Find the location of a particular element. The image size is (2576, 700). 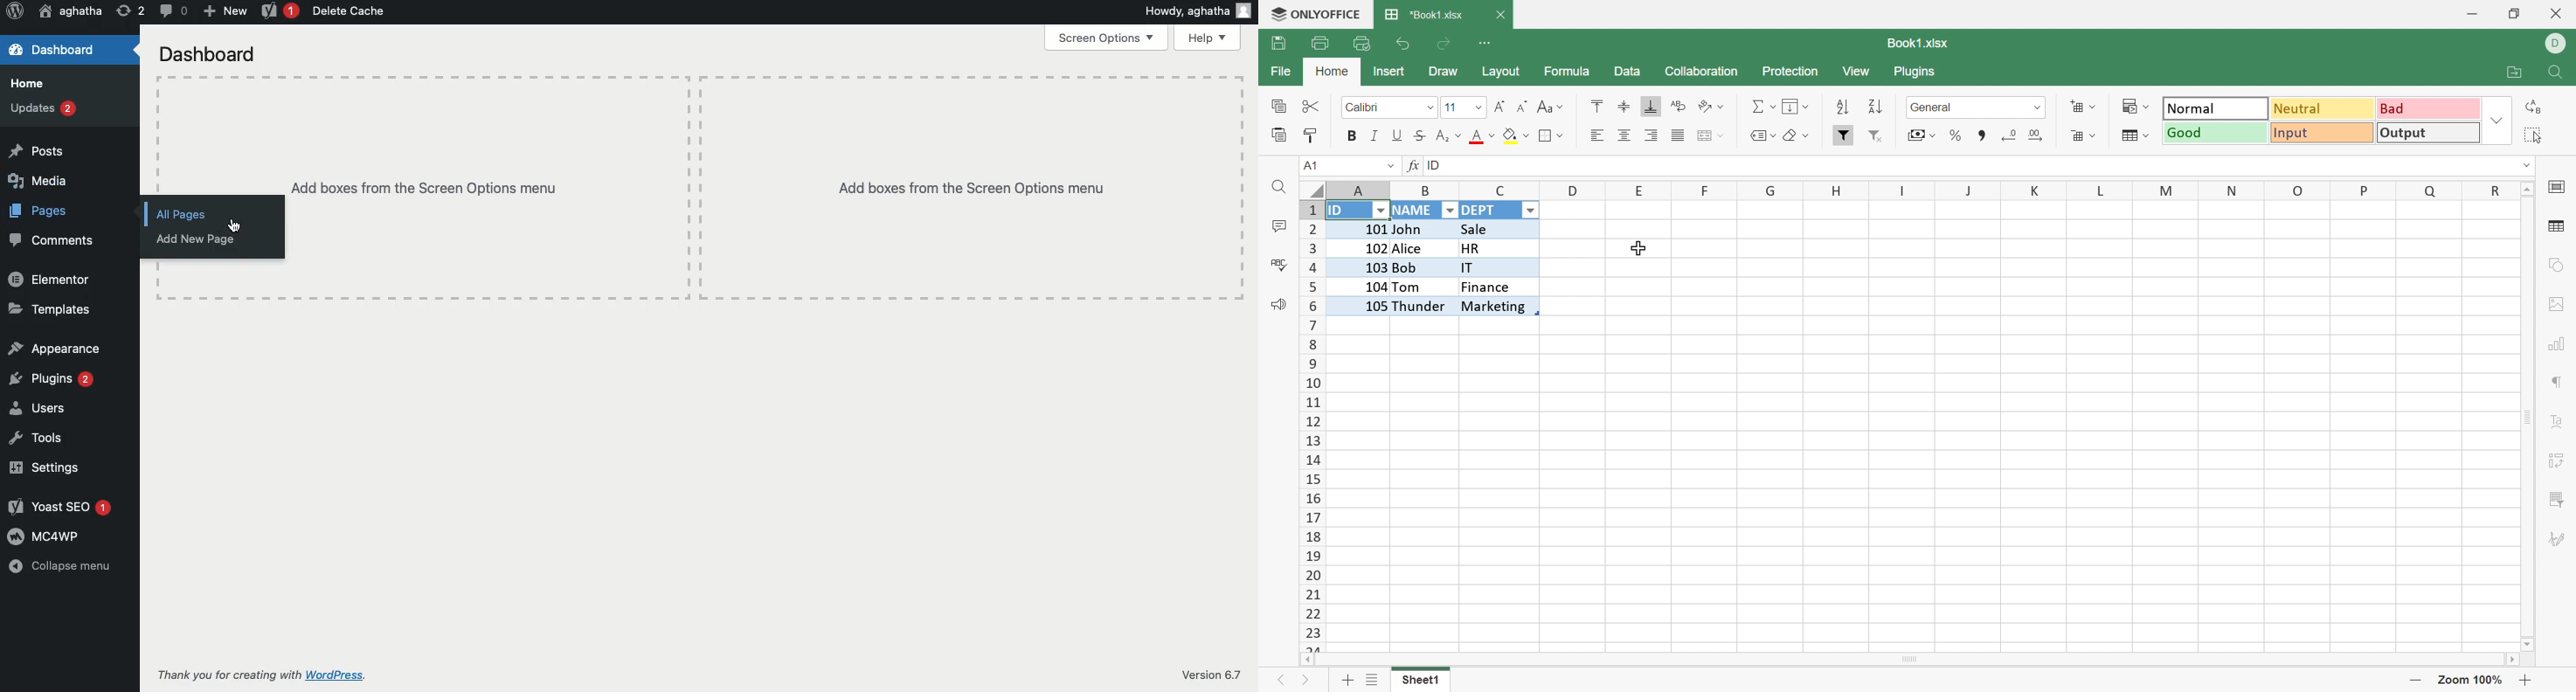

Marketing is located at coordinates (1494, 306).